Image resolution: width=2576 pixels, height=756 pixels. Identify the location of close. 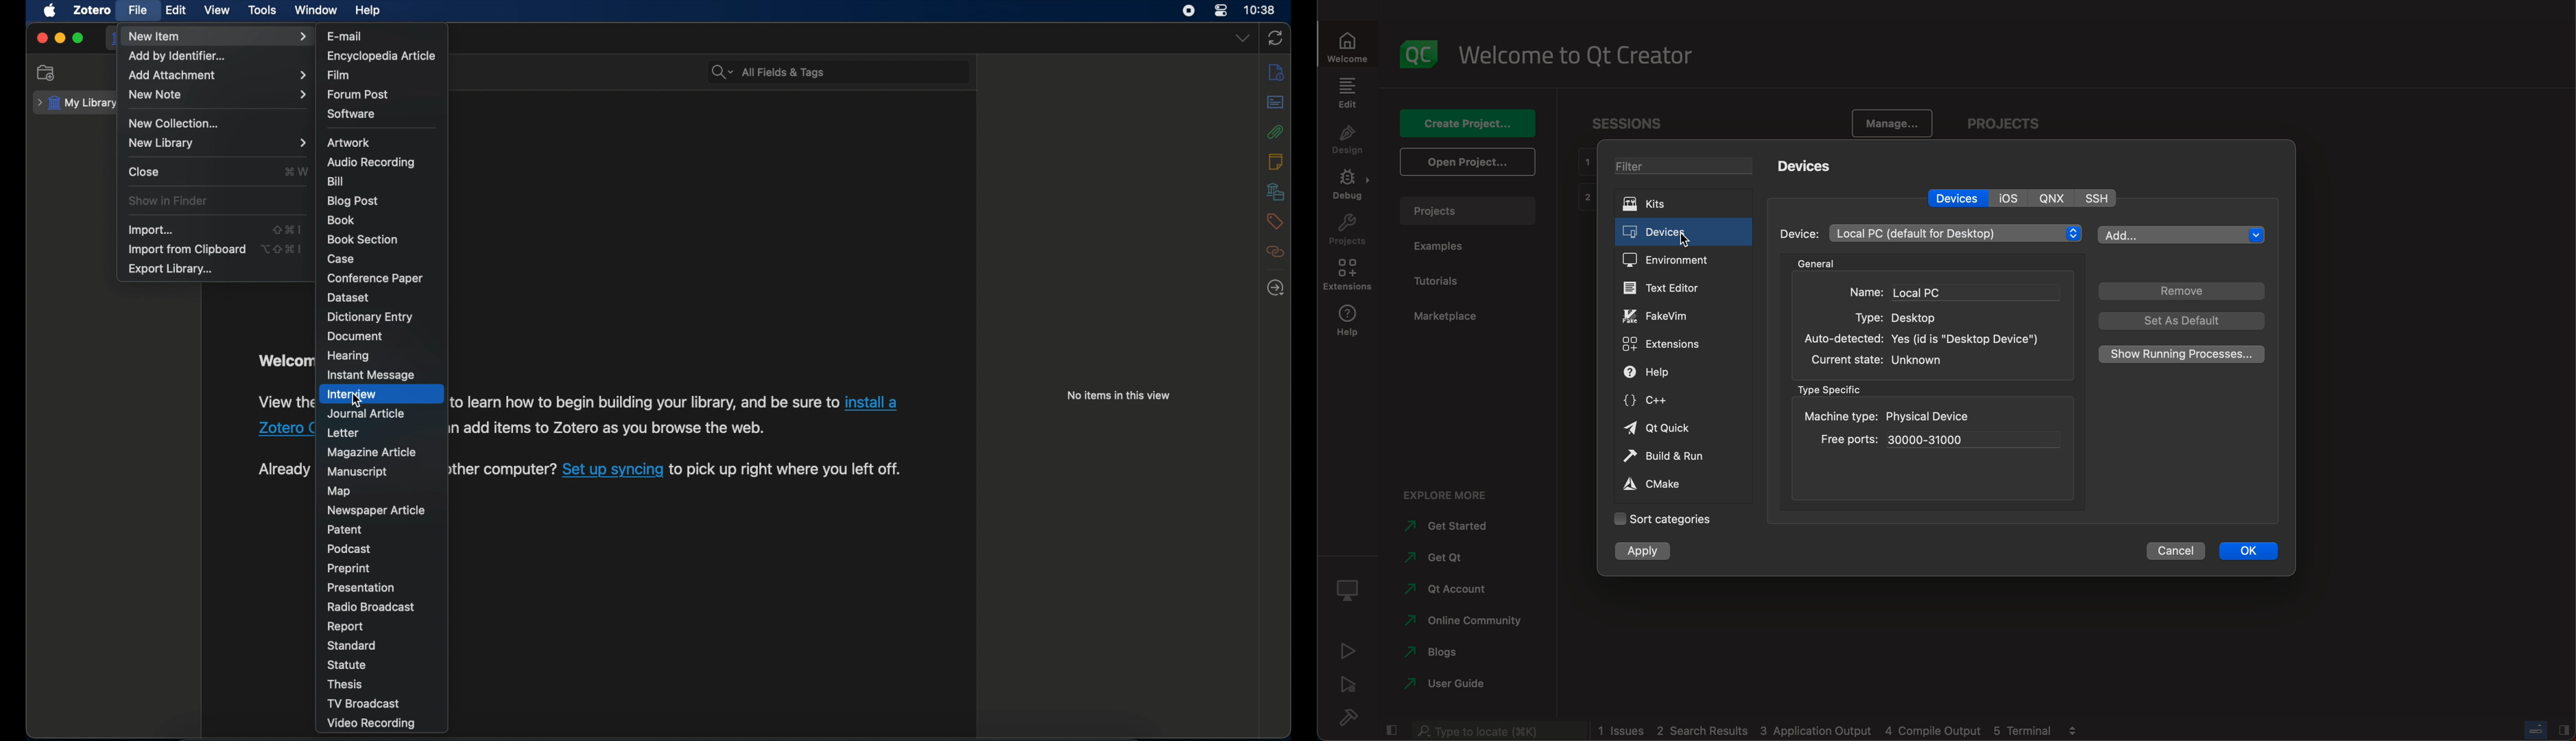
(41, 38).